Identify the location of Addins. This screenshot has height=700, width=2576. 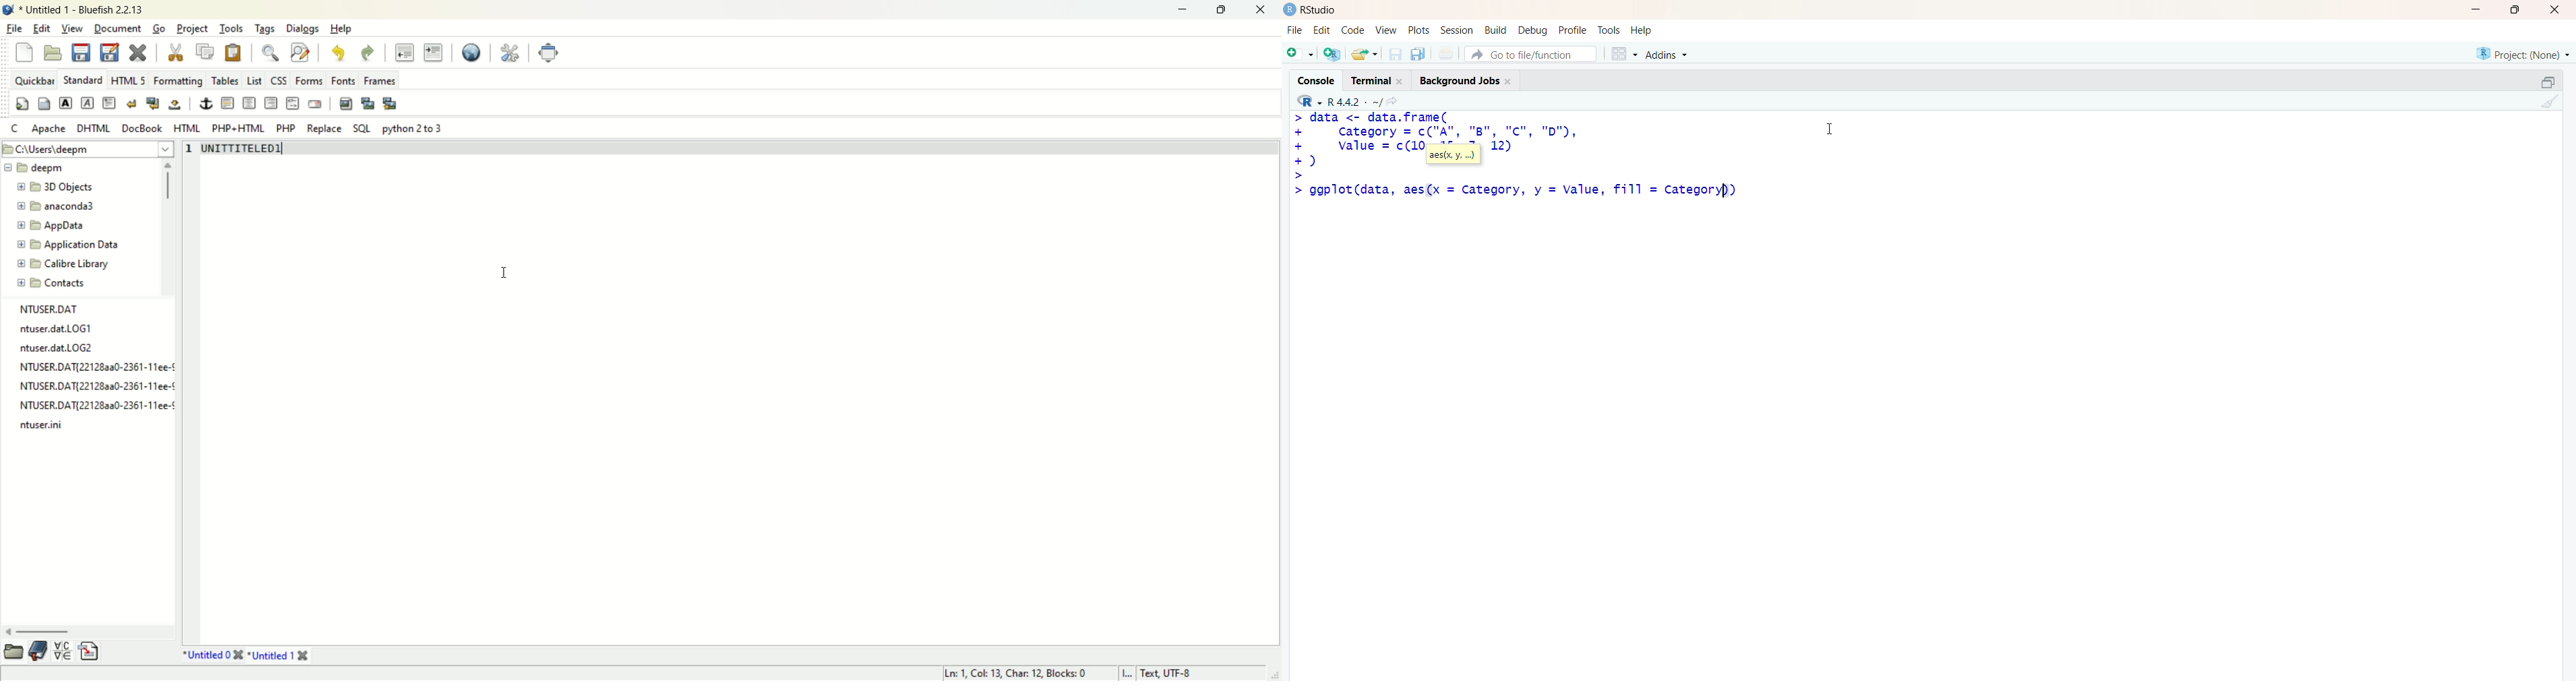
(1669, 55).